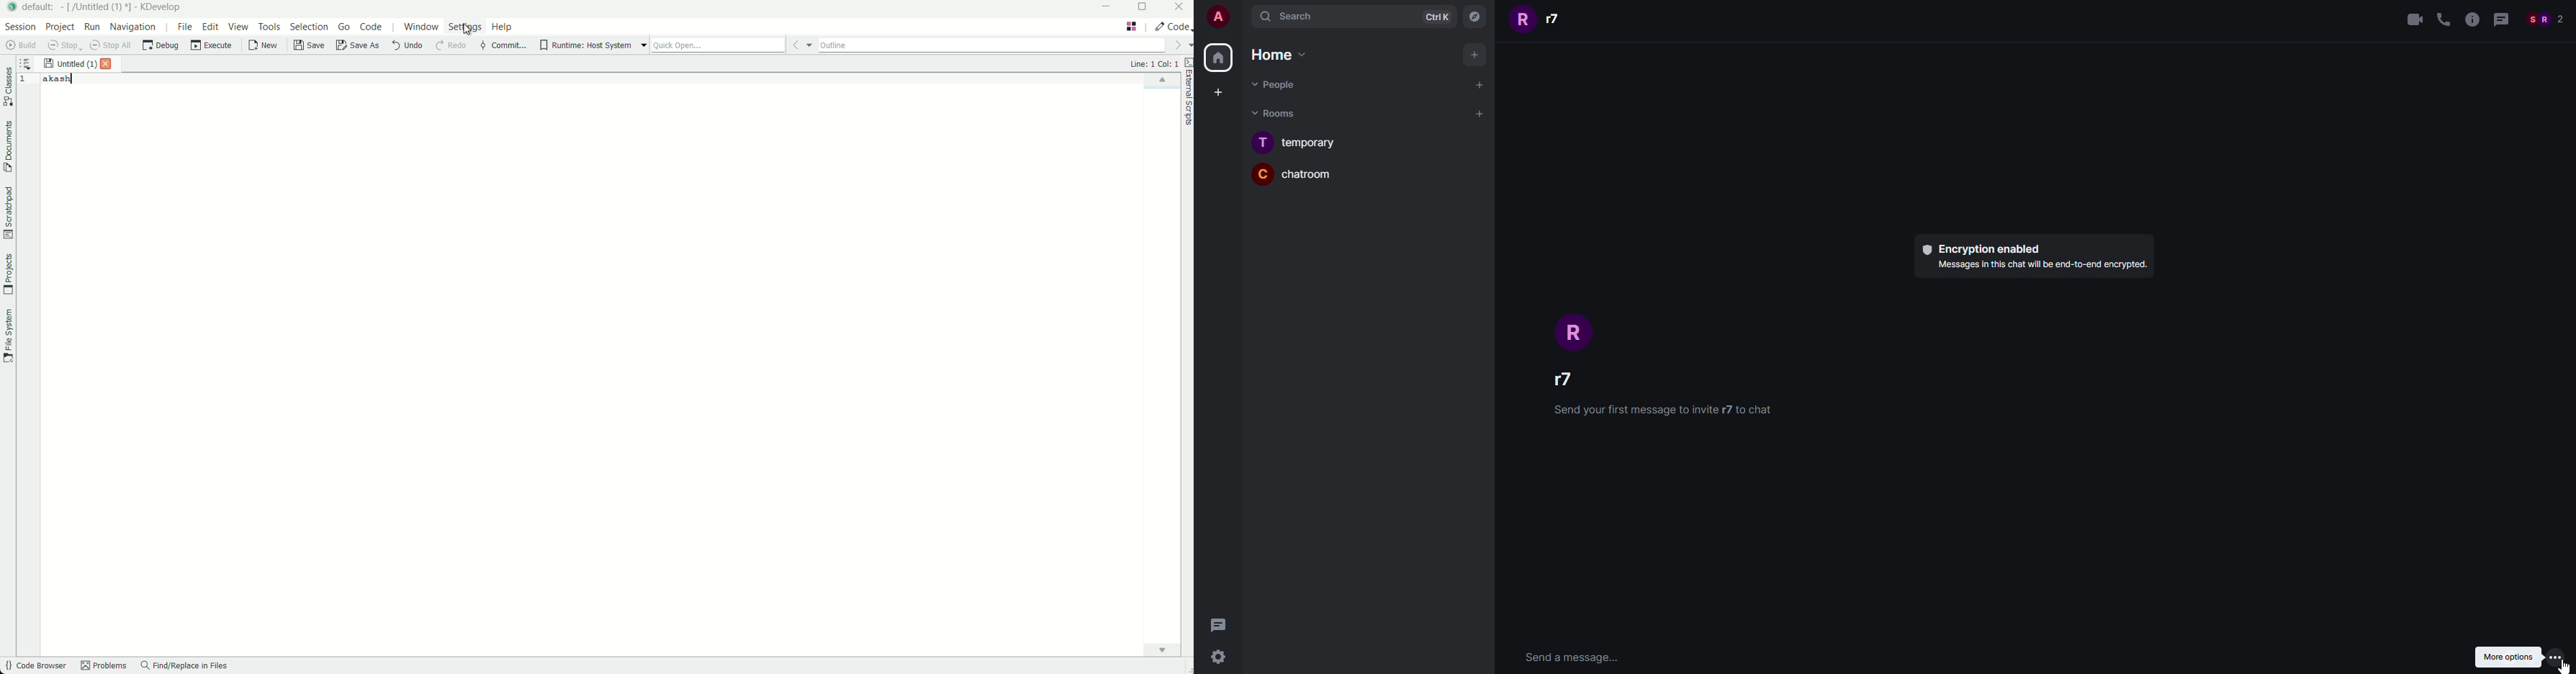  What do you see at coordinates (1215, 16) in the screenshot?
I see `User` at bounding box center [1215, 16].